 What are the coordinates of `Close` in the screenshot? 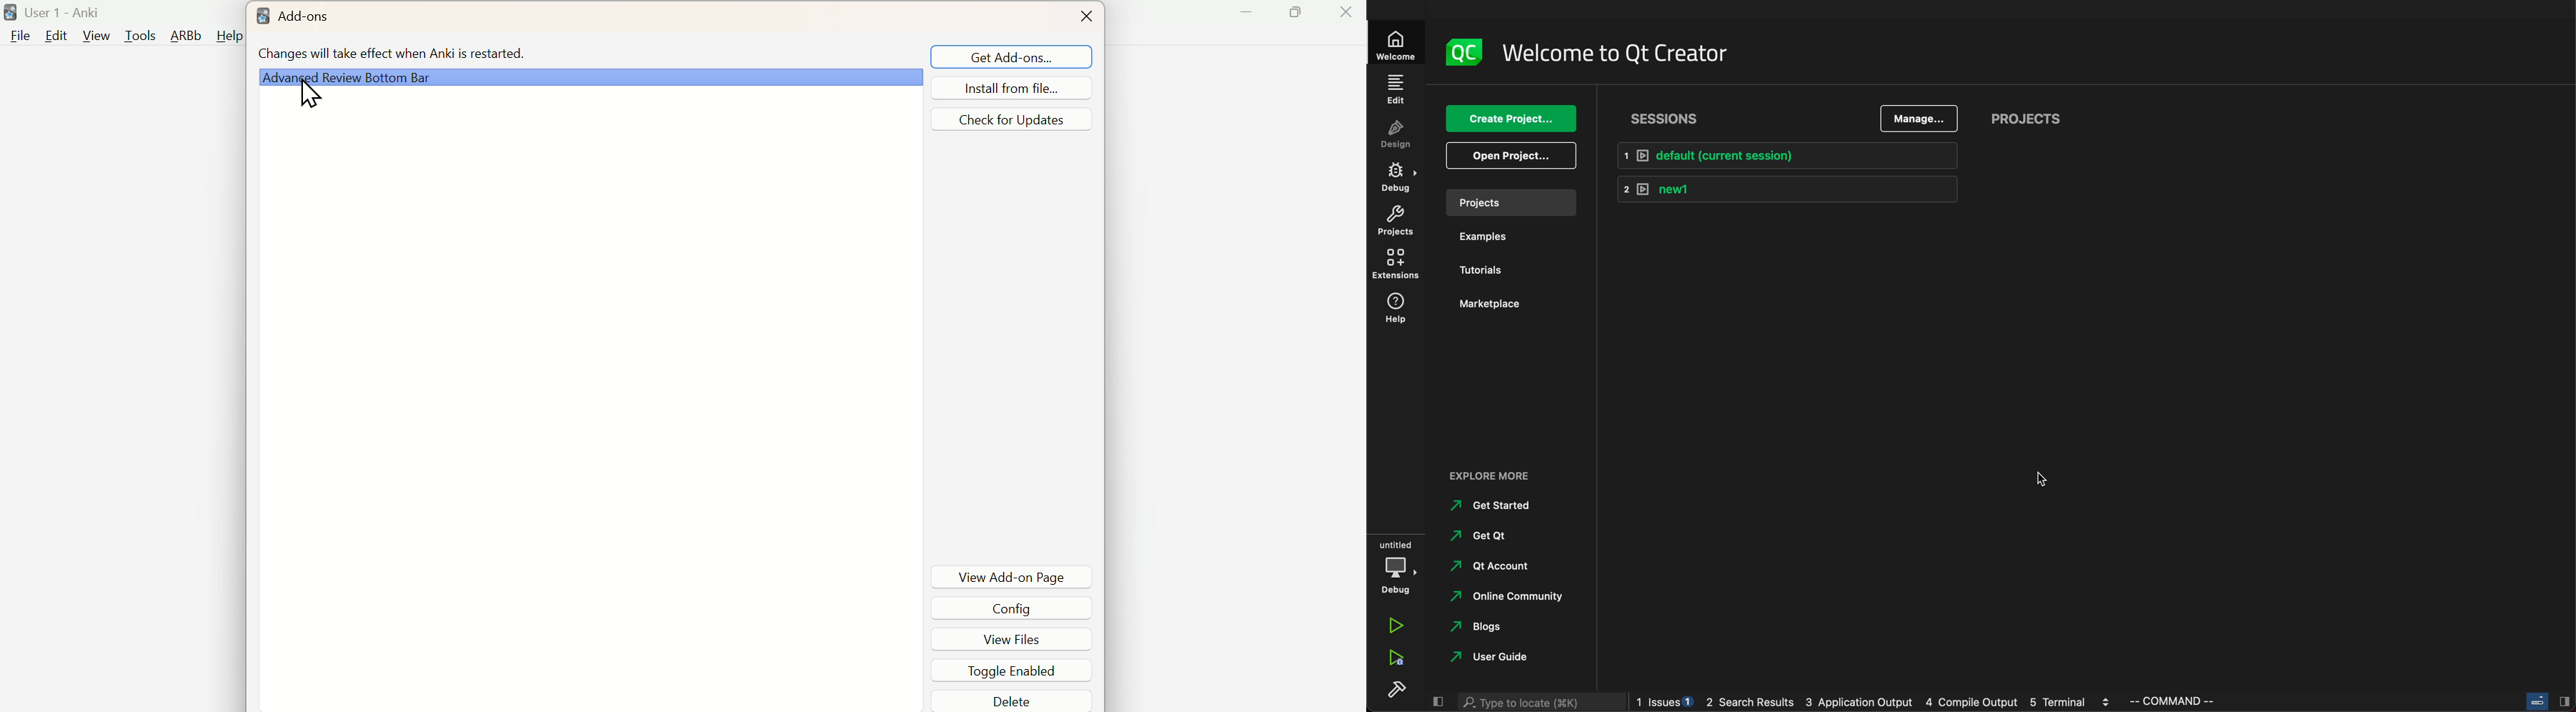 It's located at (1351, 11).